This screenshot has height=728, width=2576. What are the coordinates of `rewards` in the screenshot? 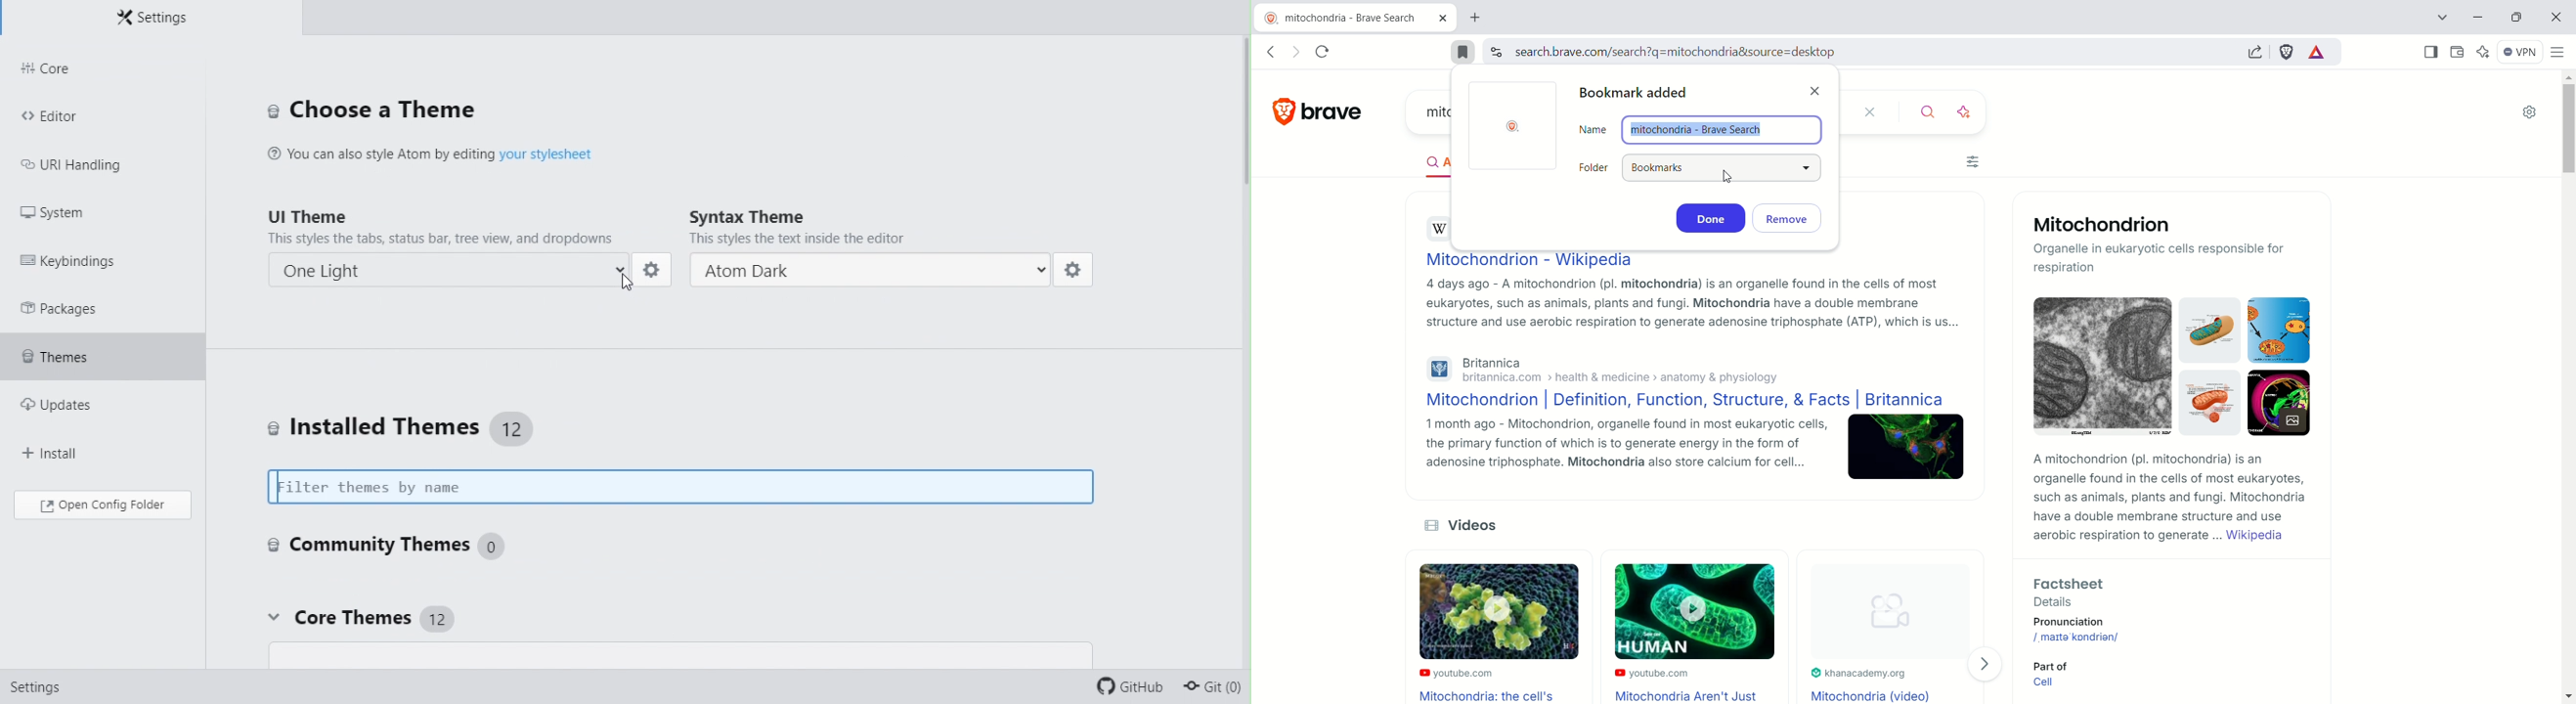 It's located at (2316, 53).